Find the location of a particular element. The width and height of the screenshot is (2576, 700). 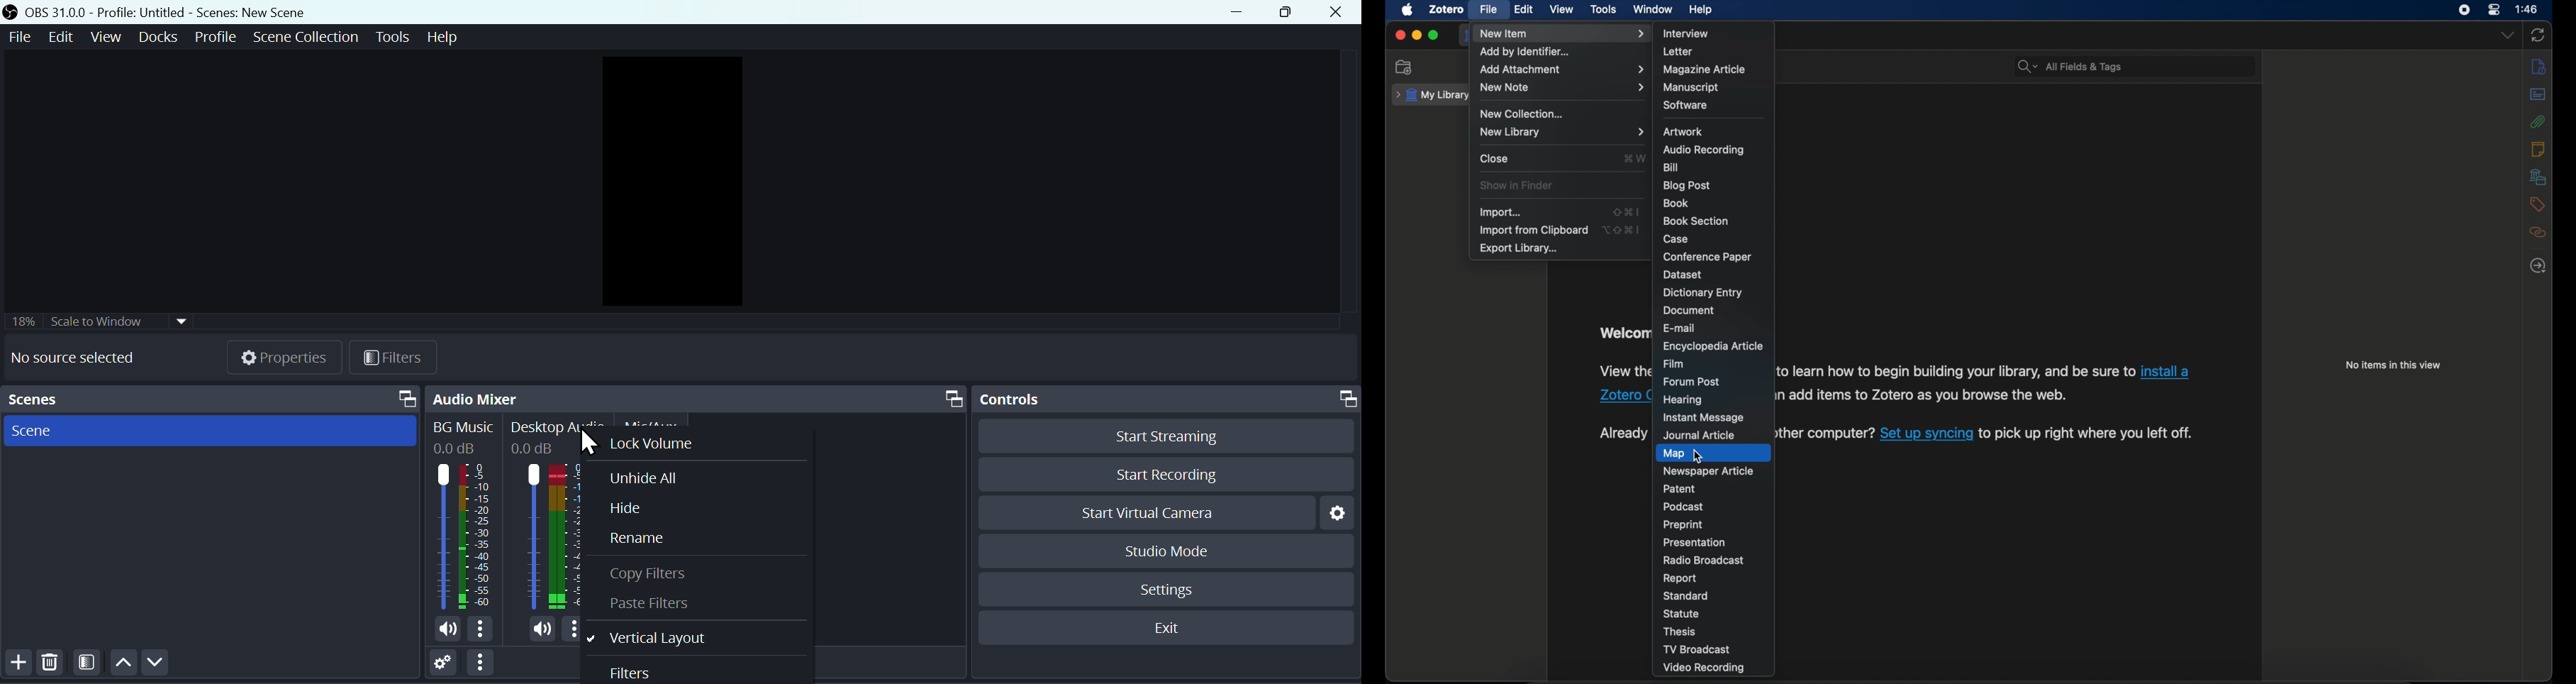

apple is located at coordinates (1406, 10).